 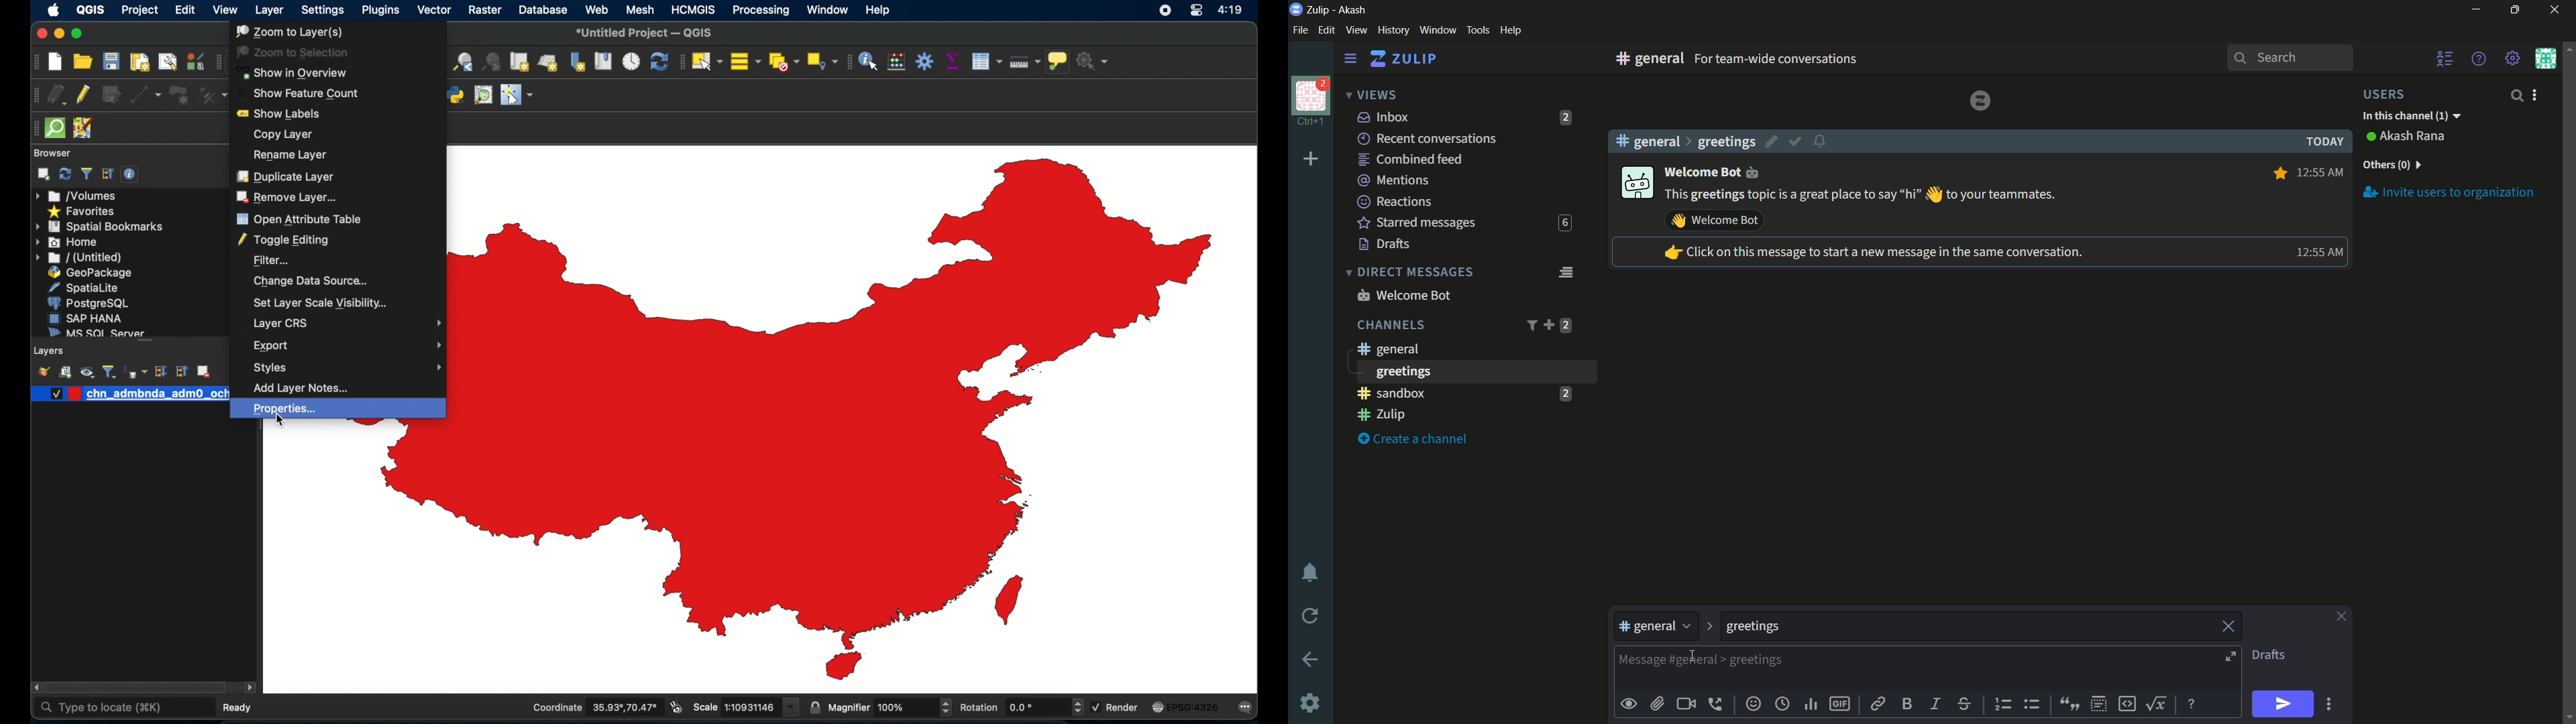 I want to click on bold, so click(x=1908, y=703).